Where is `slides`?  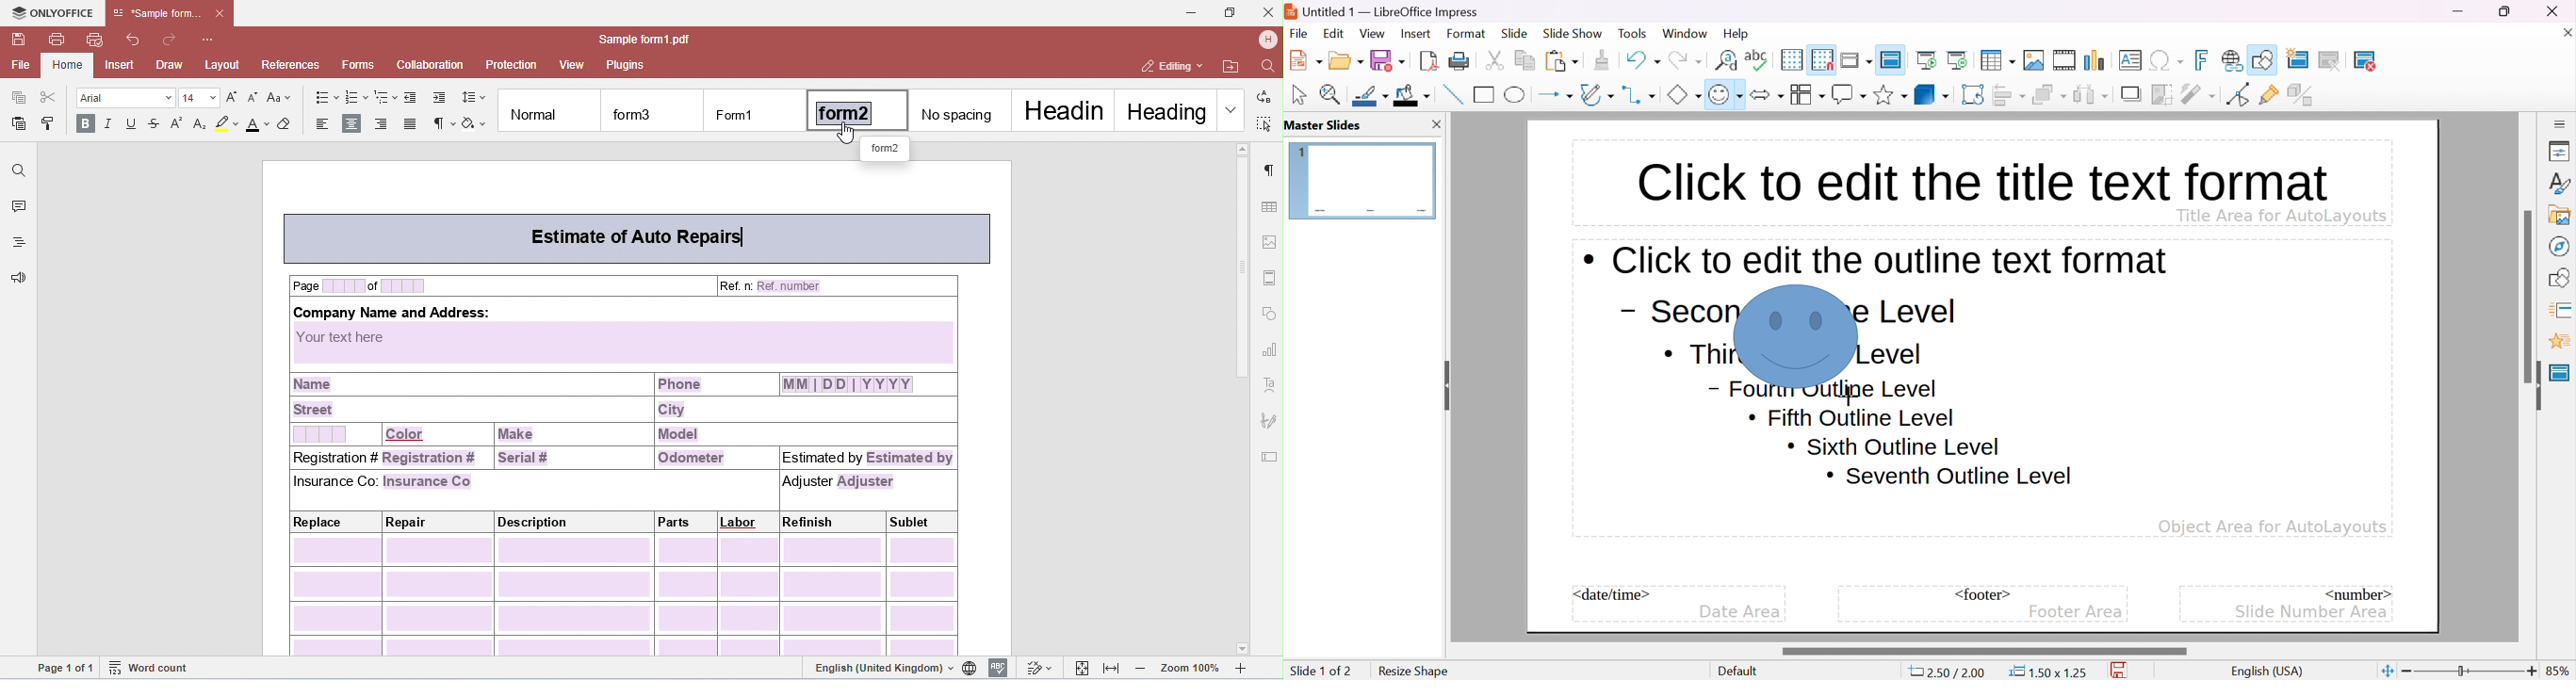 slides is located at coordinates (1327, 125).